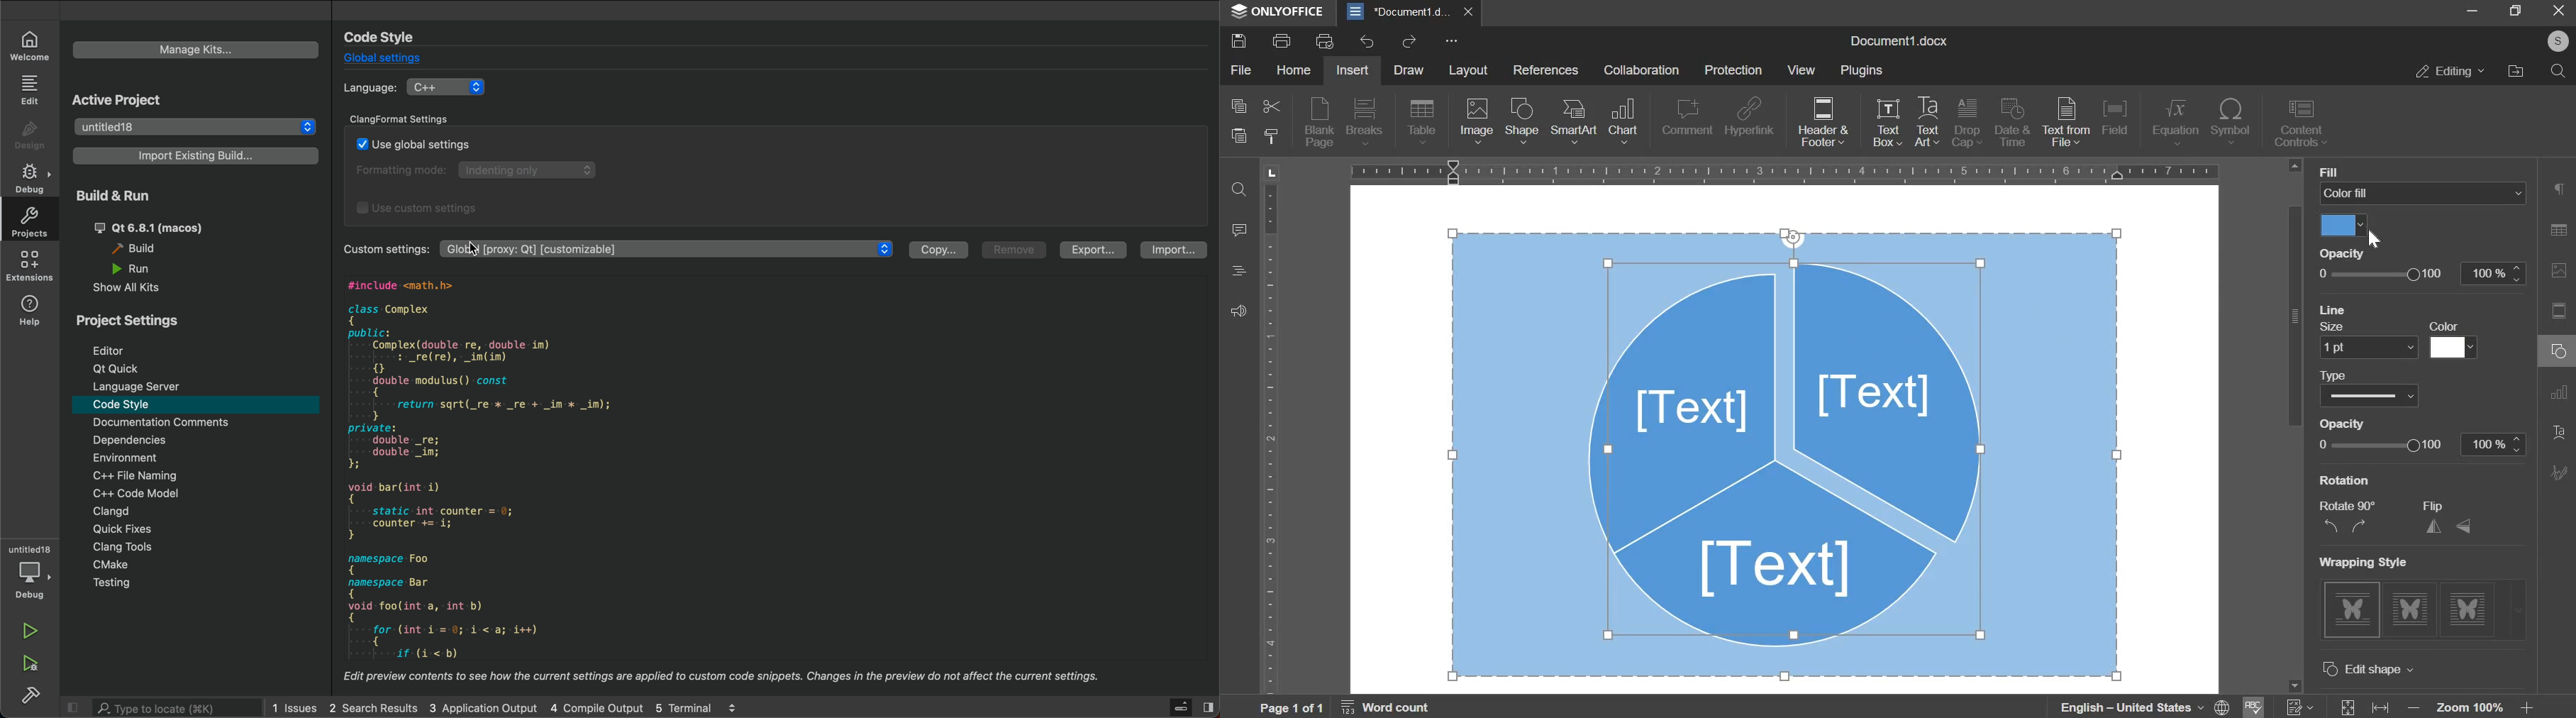 This screenshot has height=728, width=2576. What do you see at coordinates (1750, 115) in the screenshot?
I see `hyperlink` at bounding box center [1750, 115].